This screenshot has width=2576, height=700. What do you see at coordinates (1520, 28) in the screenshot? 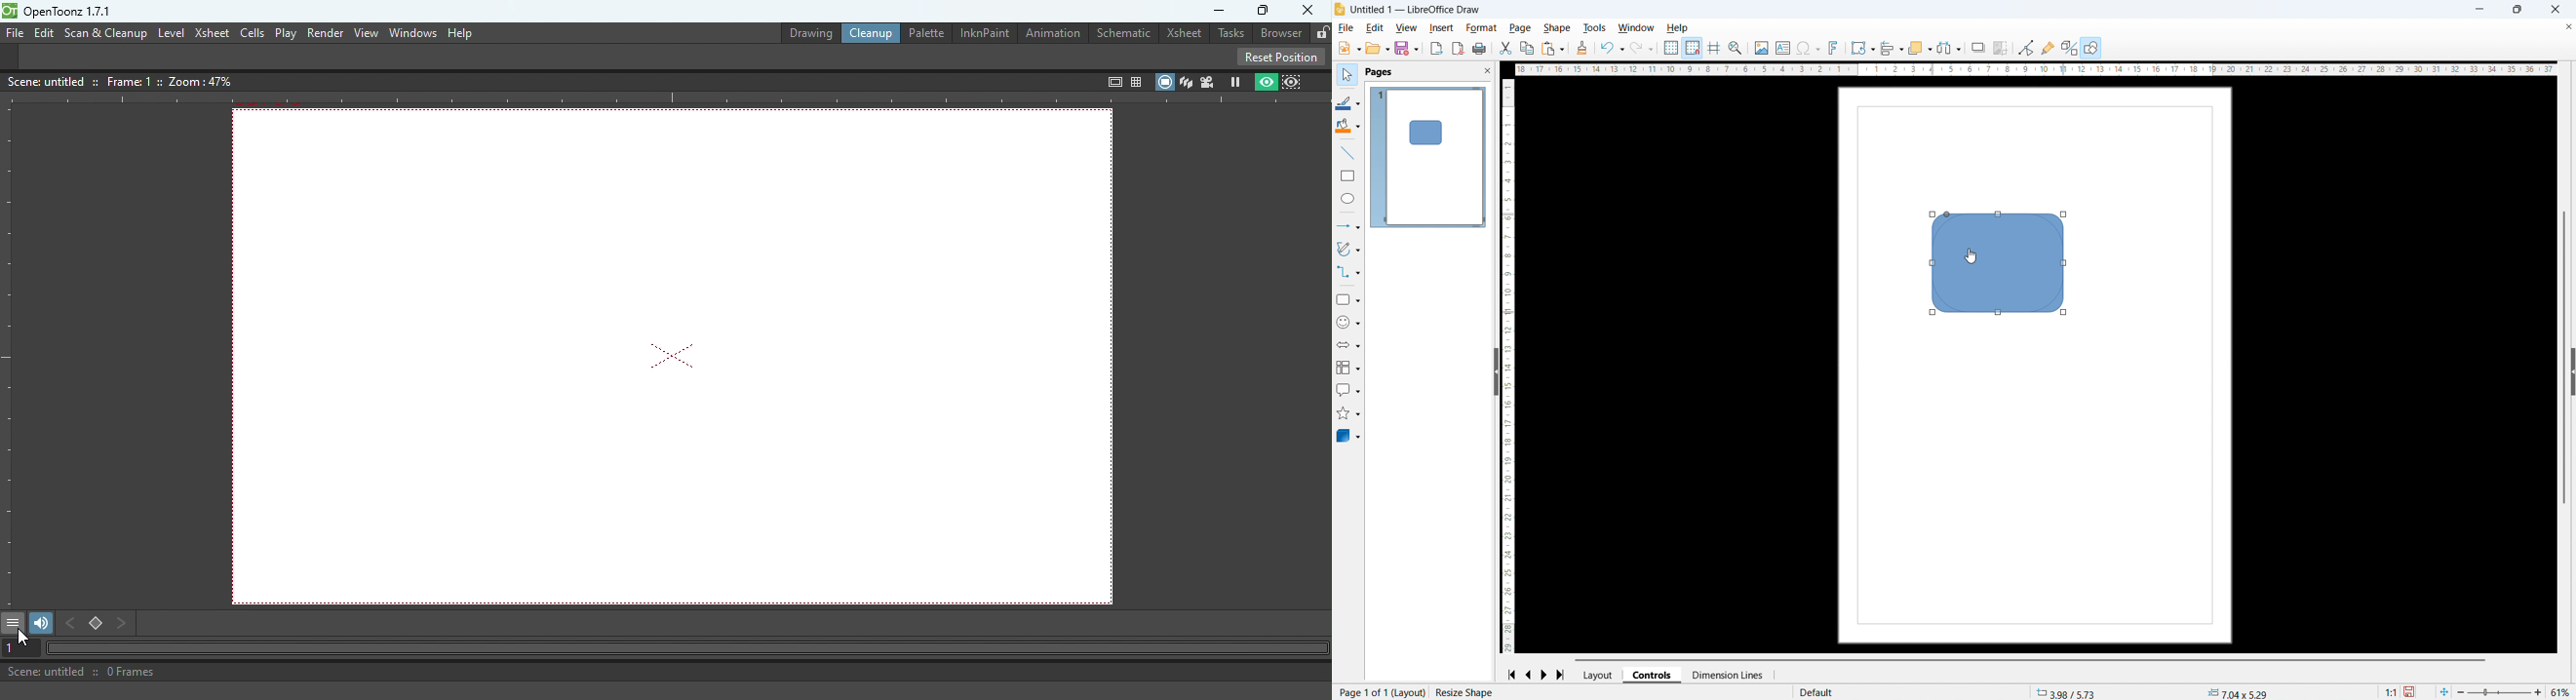
I see `Page ` at bounding box center [1520, 28].